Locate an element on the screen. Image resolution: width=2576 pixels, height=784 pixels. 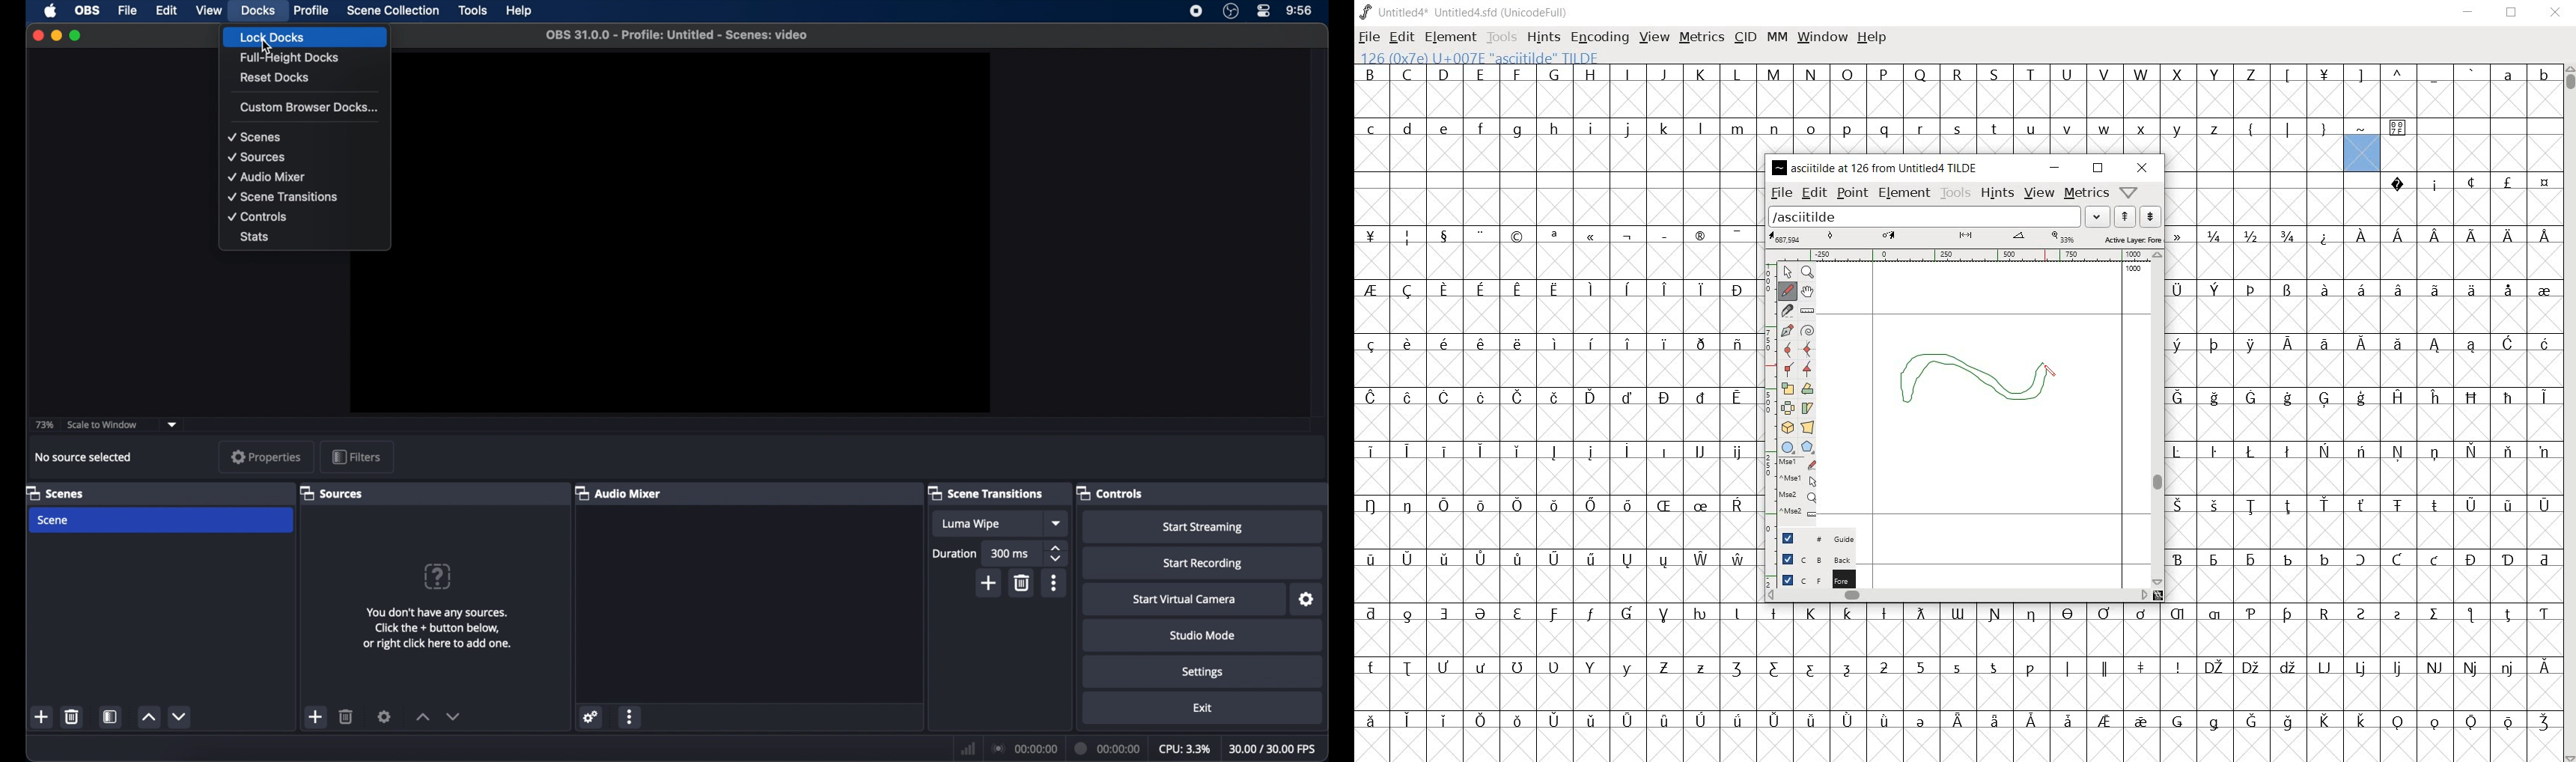
start virtual camera is located at coordinates (1185, 599).